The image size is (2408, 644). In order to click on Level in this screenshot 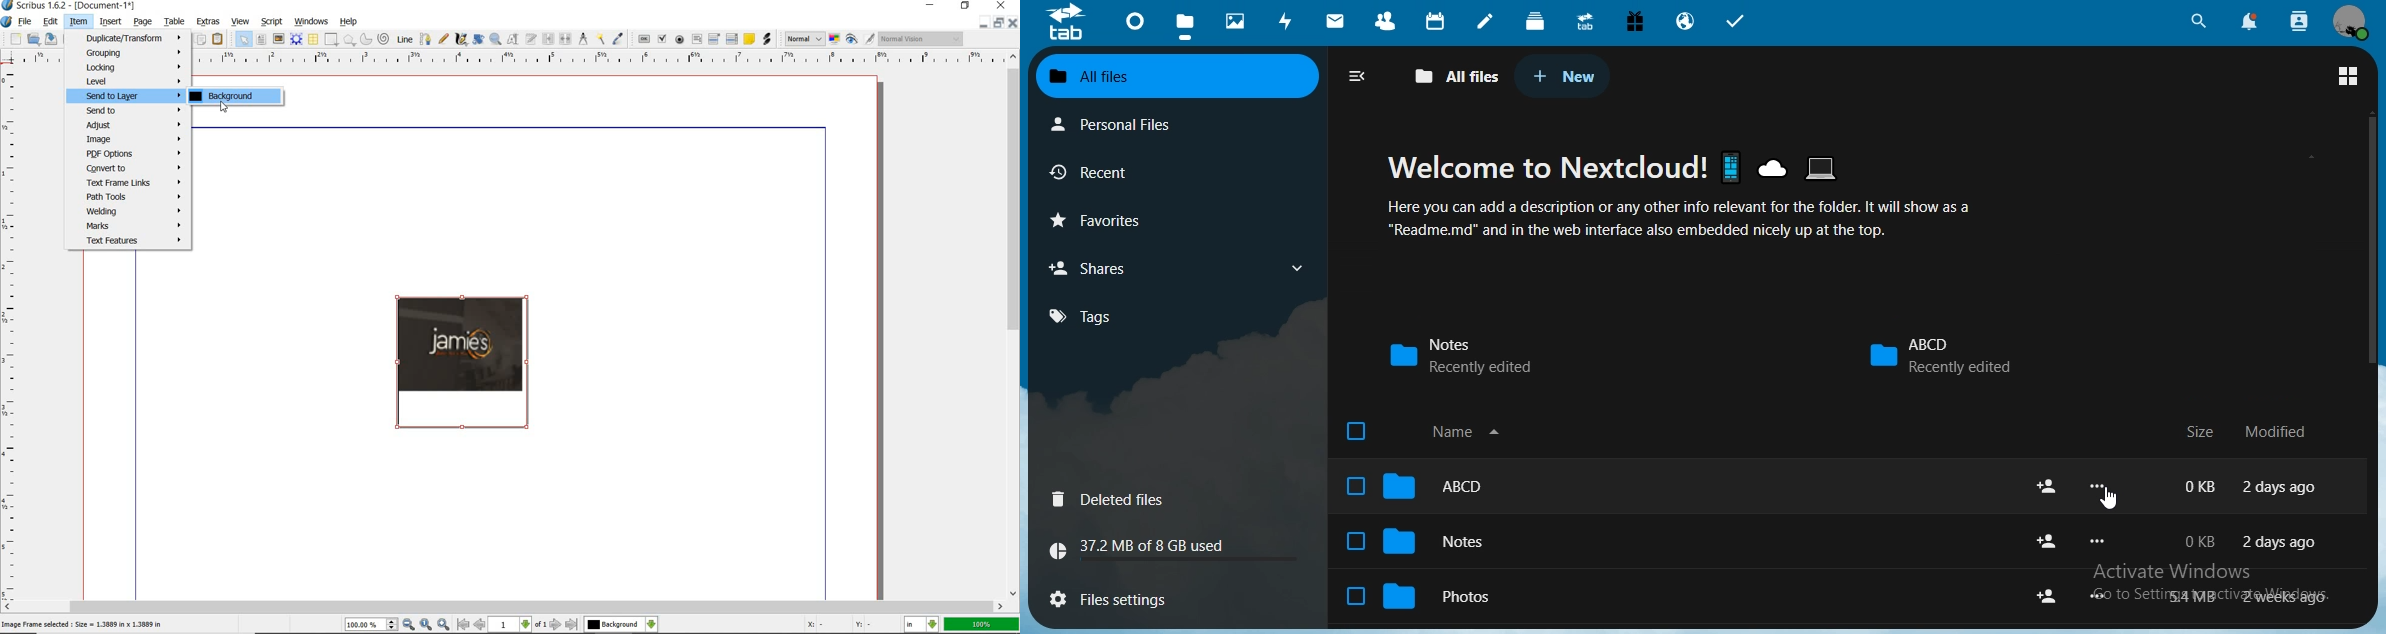, I will do `click(128, 81)`.